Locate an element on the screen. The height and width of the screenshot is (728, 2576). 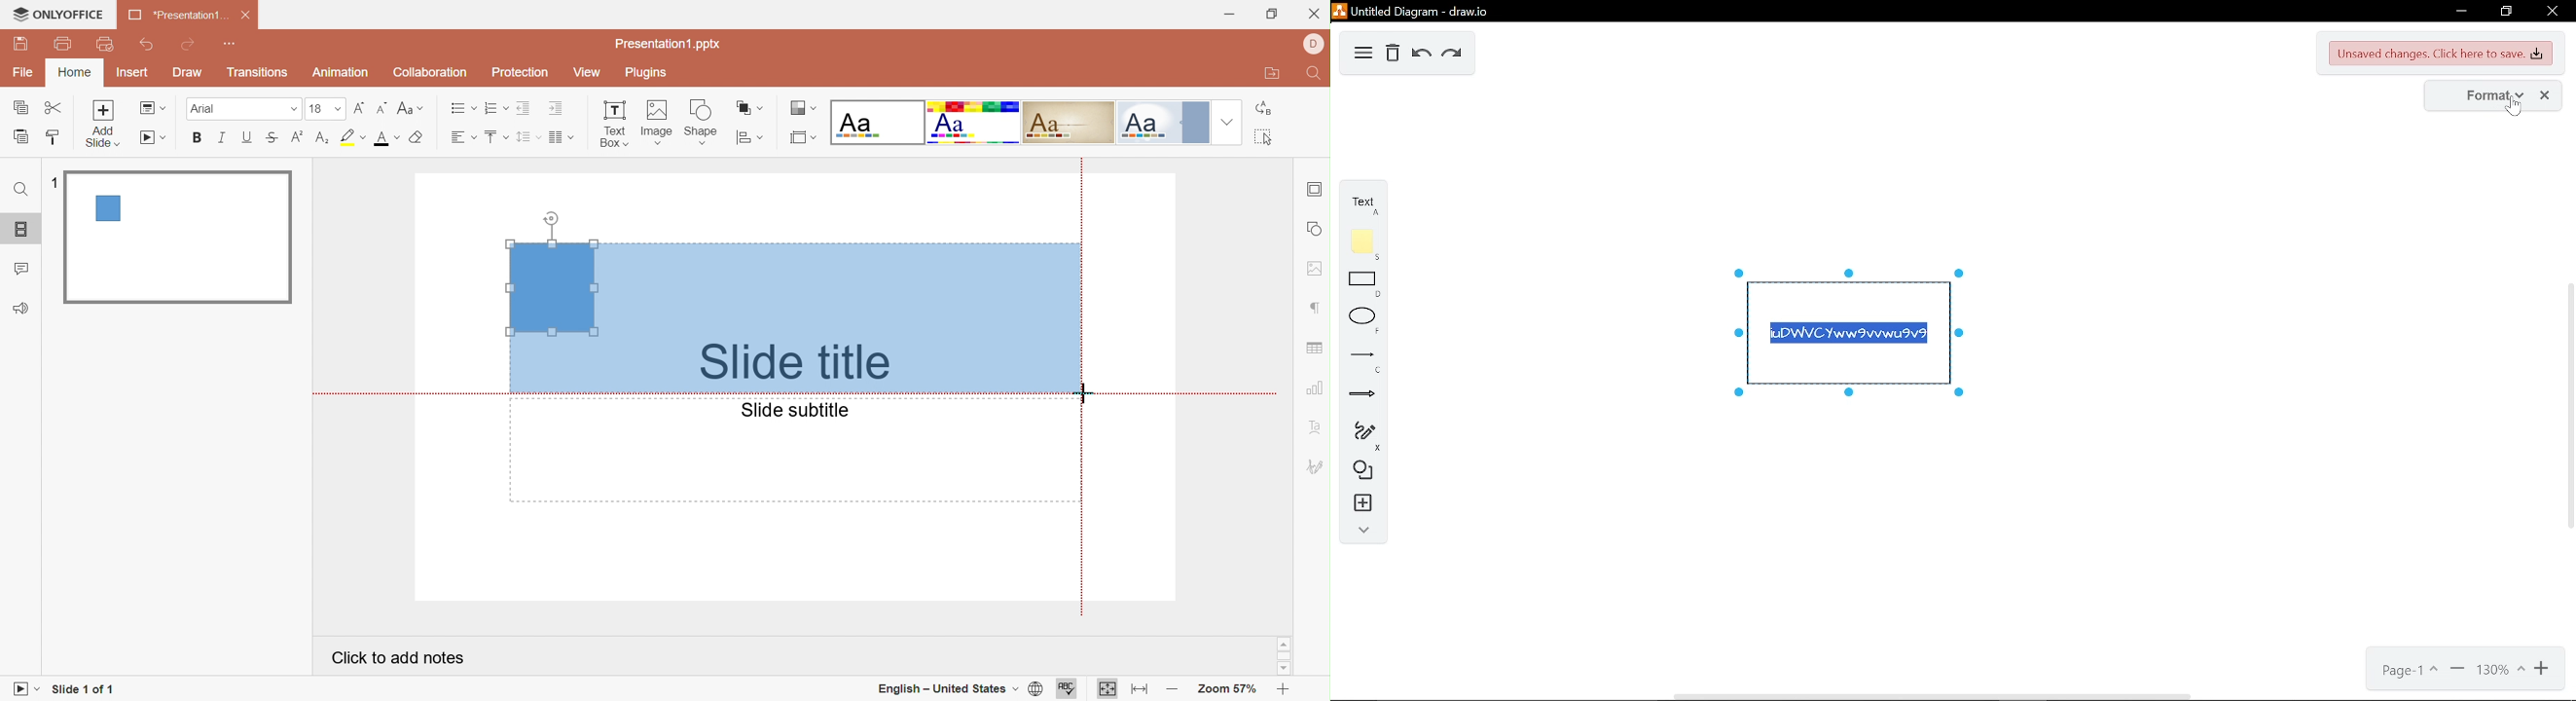
Add slide is located at coordinates (101, 122).